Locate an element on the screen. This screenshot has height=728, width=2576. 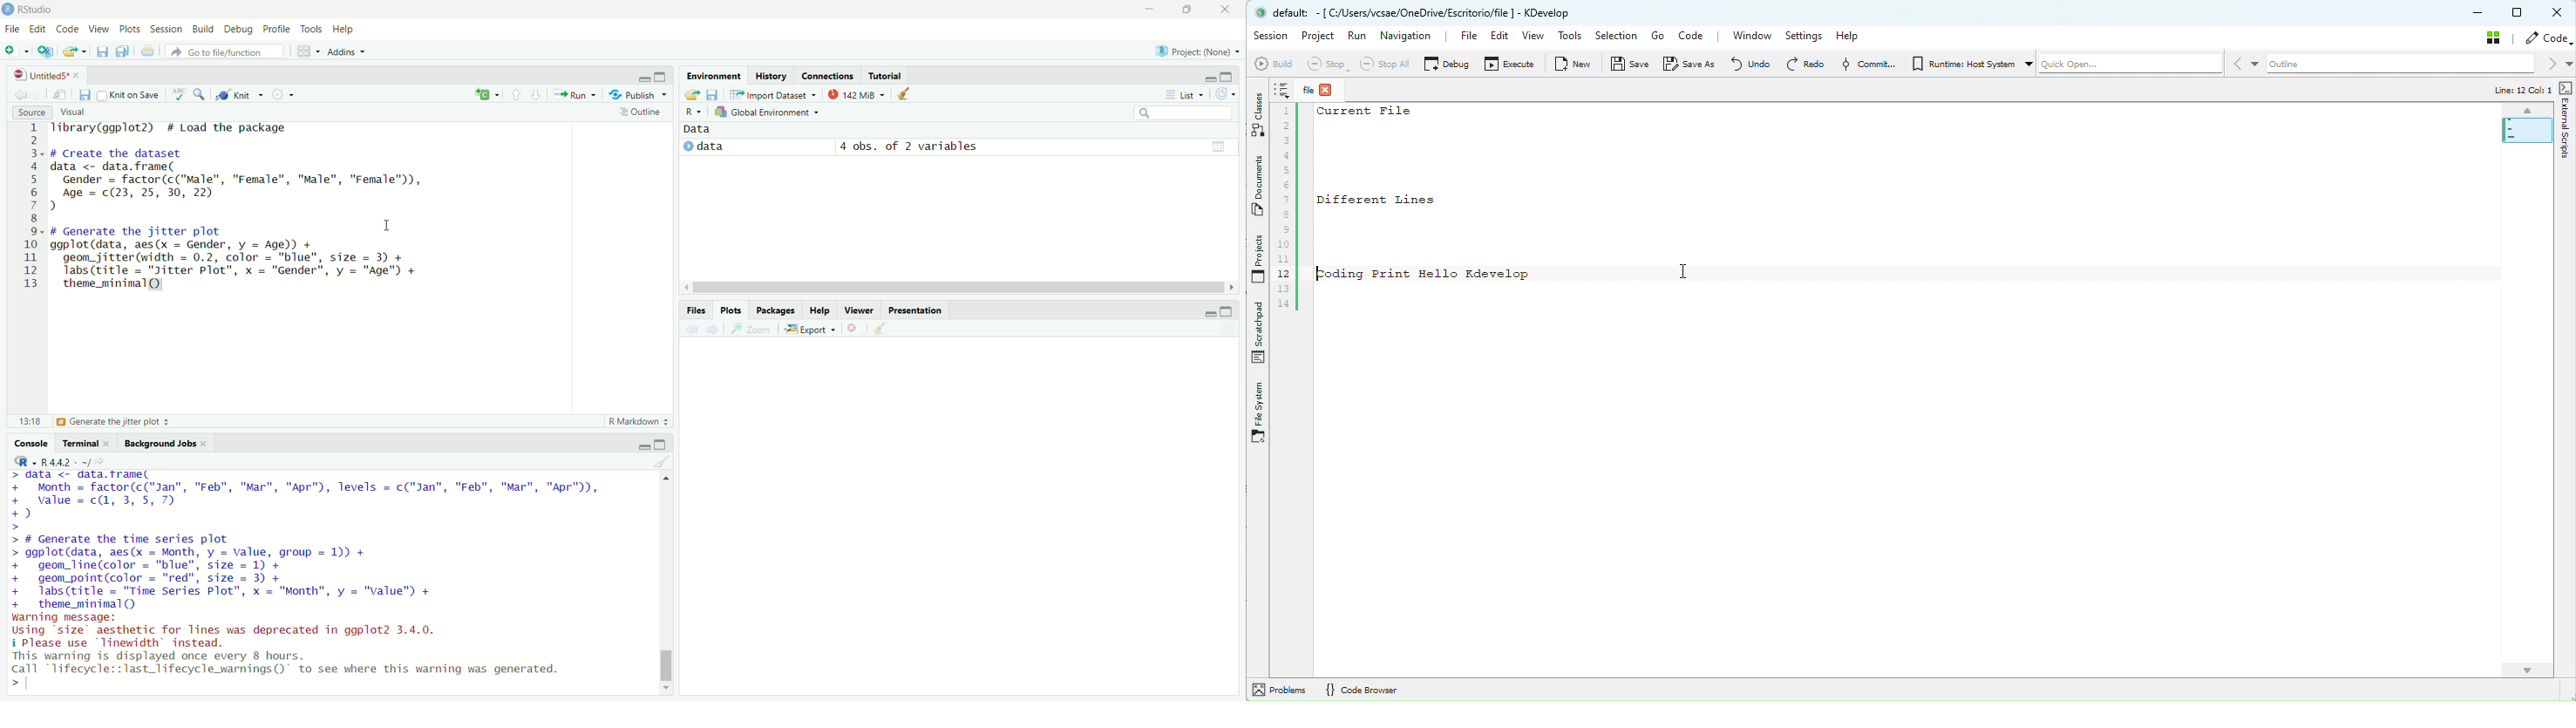
go to next section/chunk is located at coordinates (537, 94).